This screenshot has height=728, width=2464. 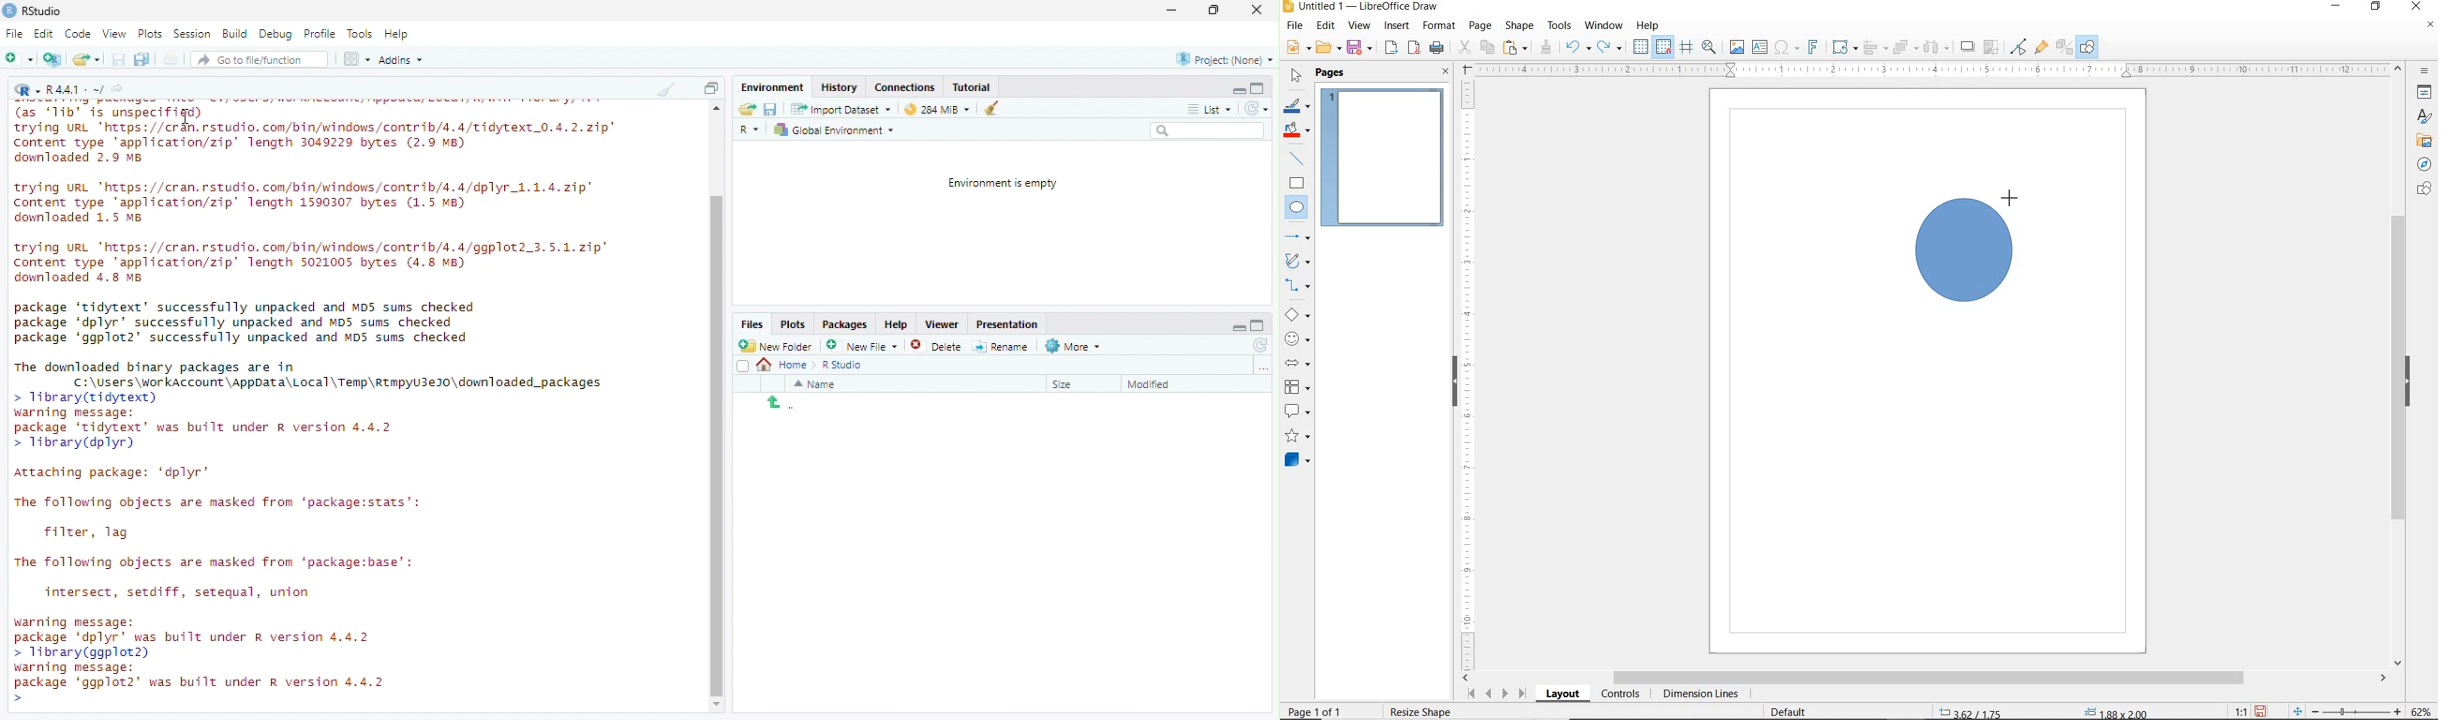 I want to click on Open, so click(x=748, y=109).